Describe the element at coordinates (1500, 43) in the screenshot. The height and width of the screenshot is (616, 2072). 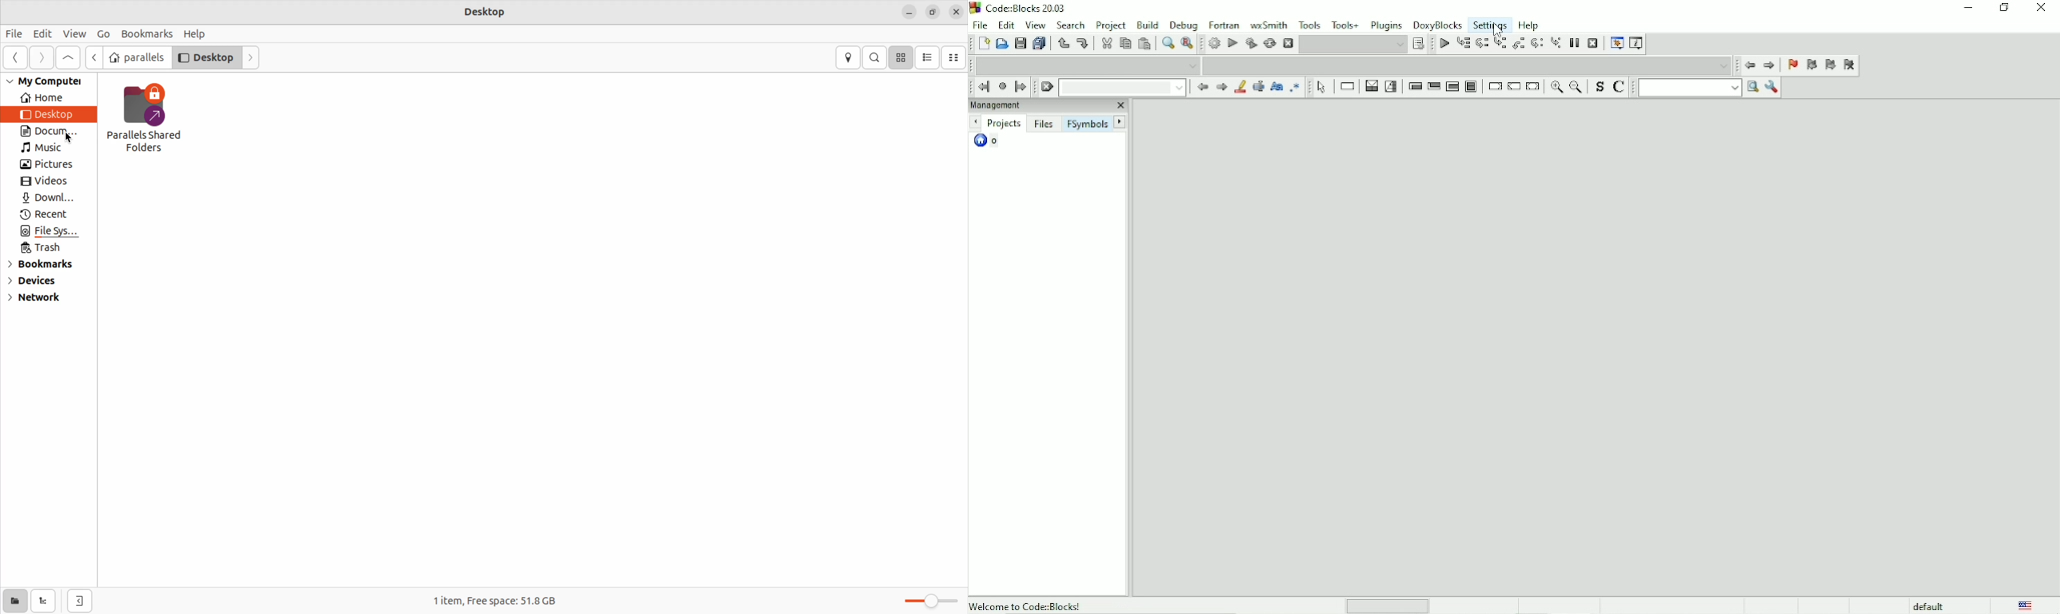
I see `Step into` at that location.